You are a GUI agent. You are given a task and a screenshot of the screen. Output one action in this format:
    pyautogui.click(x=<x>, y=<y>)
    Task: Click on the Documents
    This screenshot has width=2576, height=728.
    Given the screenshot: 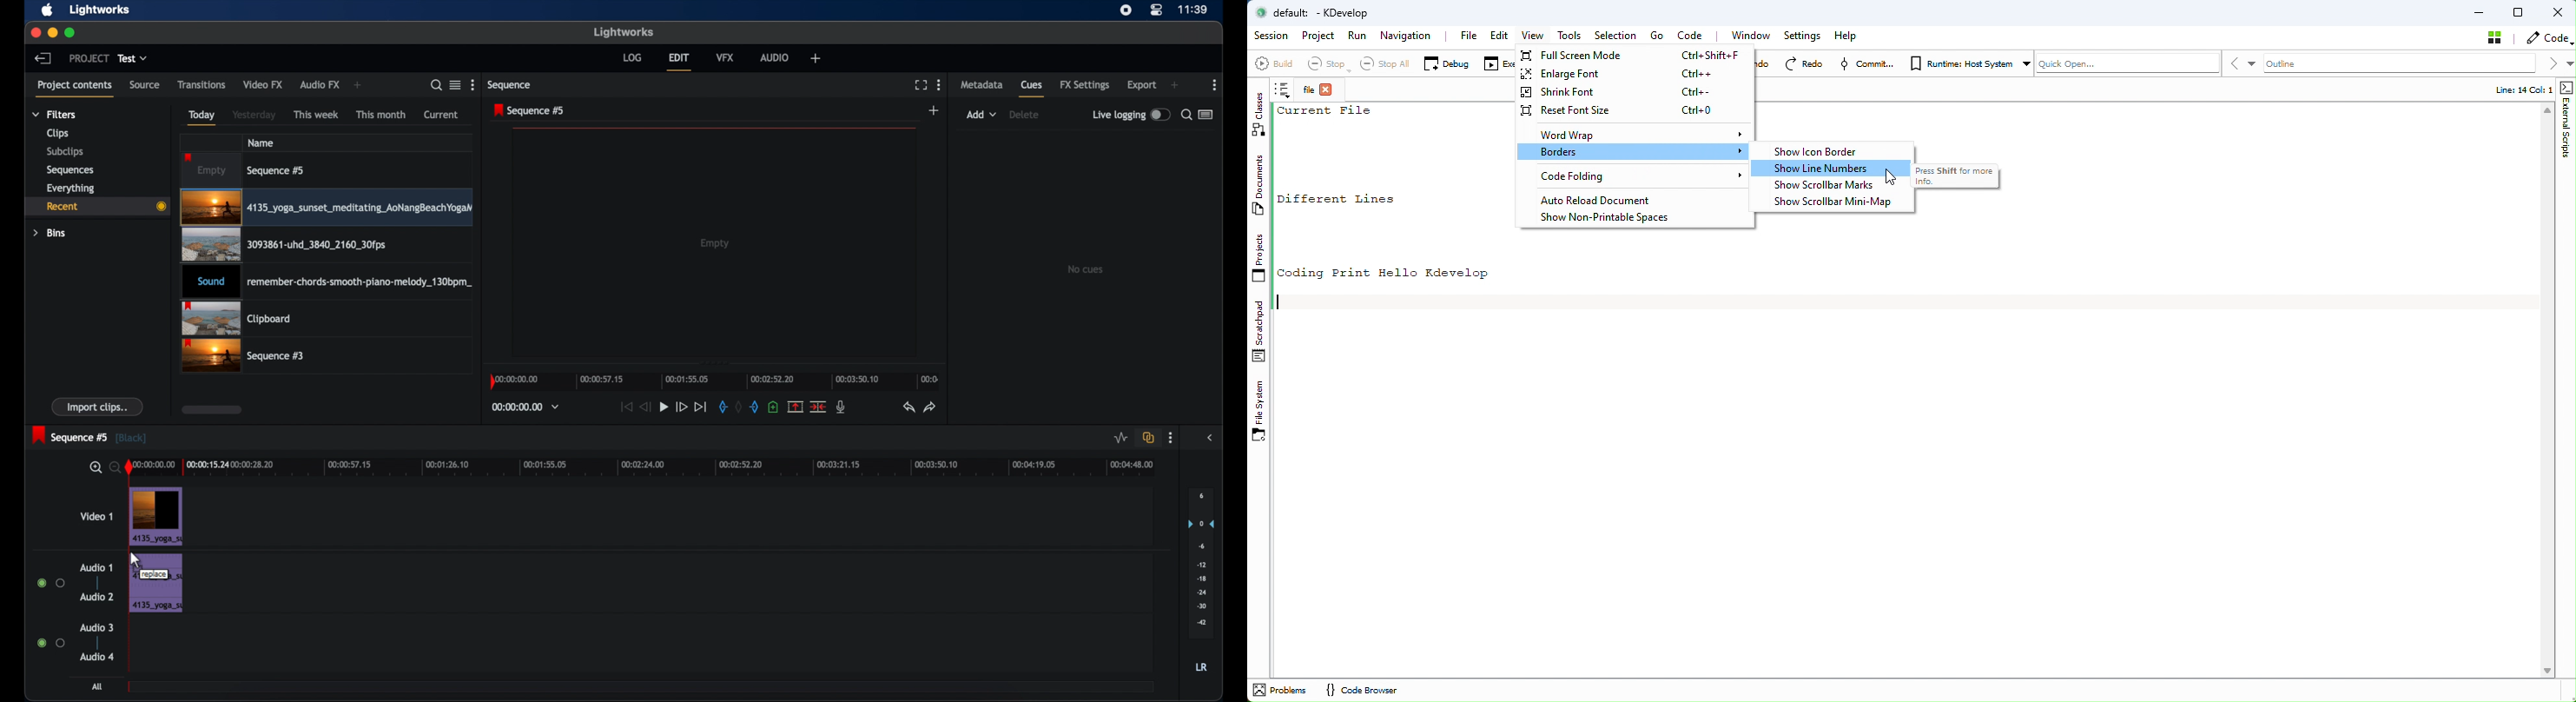 What is the action you would take?
    pyautogui.click(x=1263, y=188)
    